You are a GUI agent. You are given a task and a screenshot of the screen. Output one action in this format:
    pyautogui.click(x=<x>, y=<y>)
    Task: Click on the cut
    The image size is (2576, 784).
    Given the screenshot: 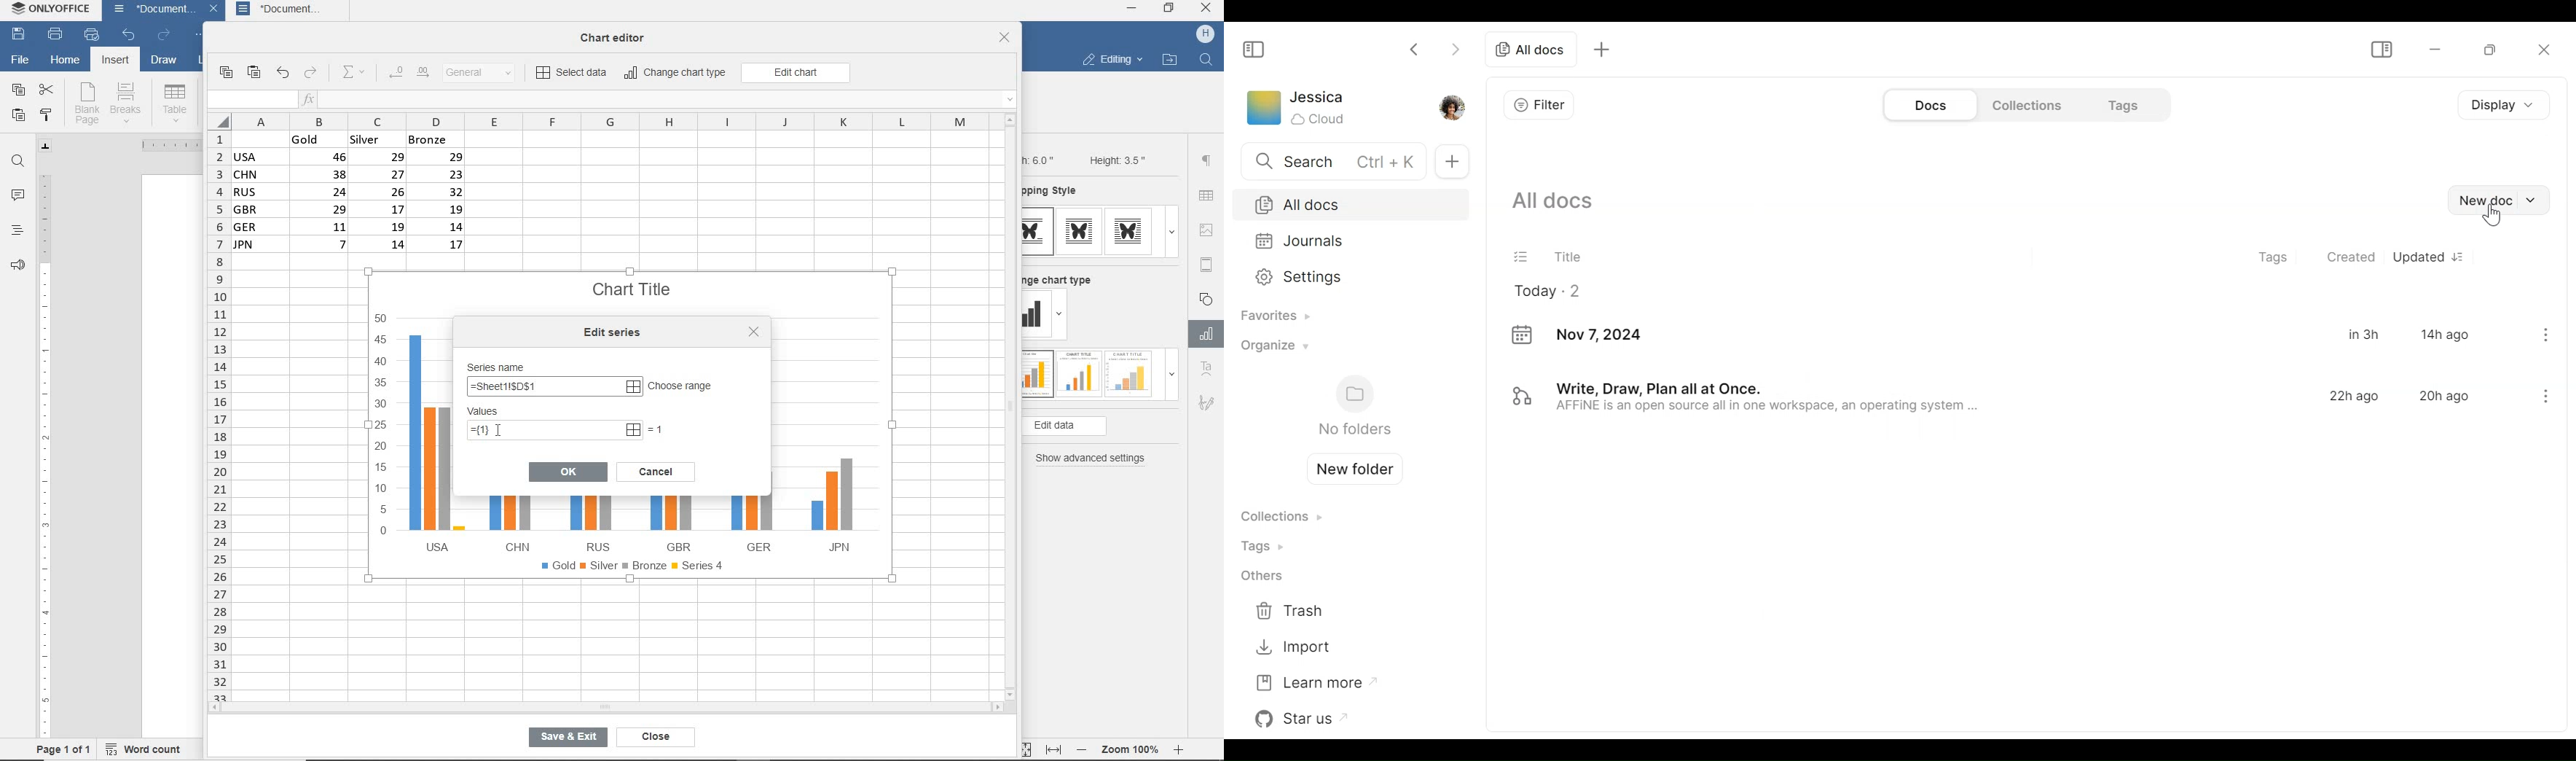 What is the action you would take?
    pyautogui.click(x=47, y=88)
    